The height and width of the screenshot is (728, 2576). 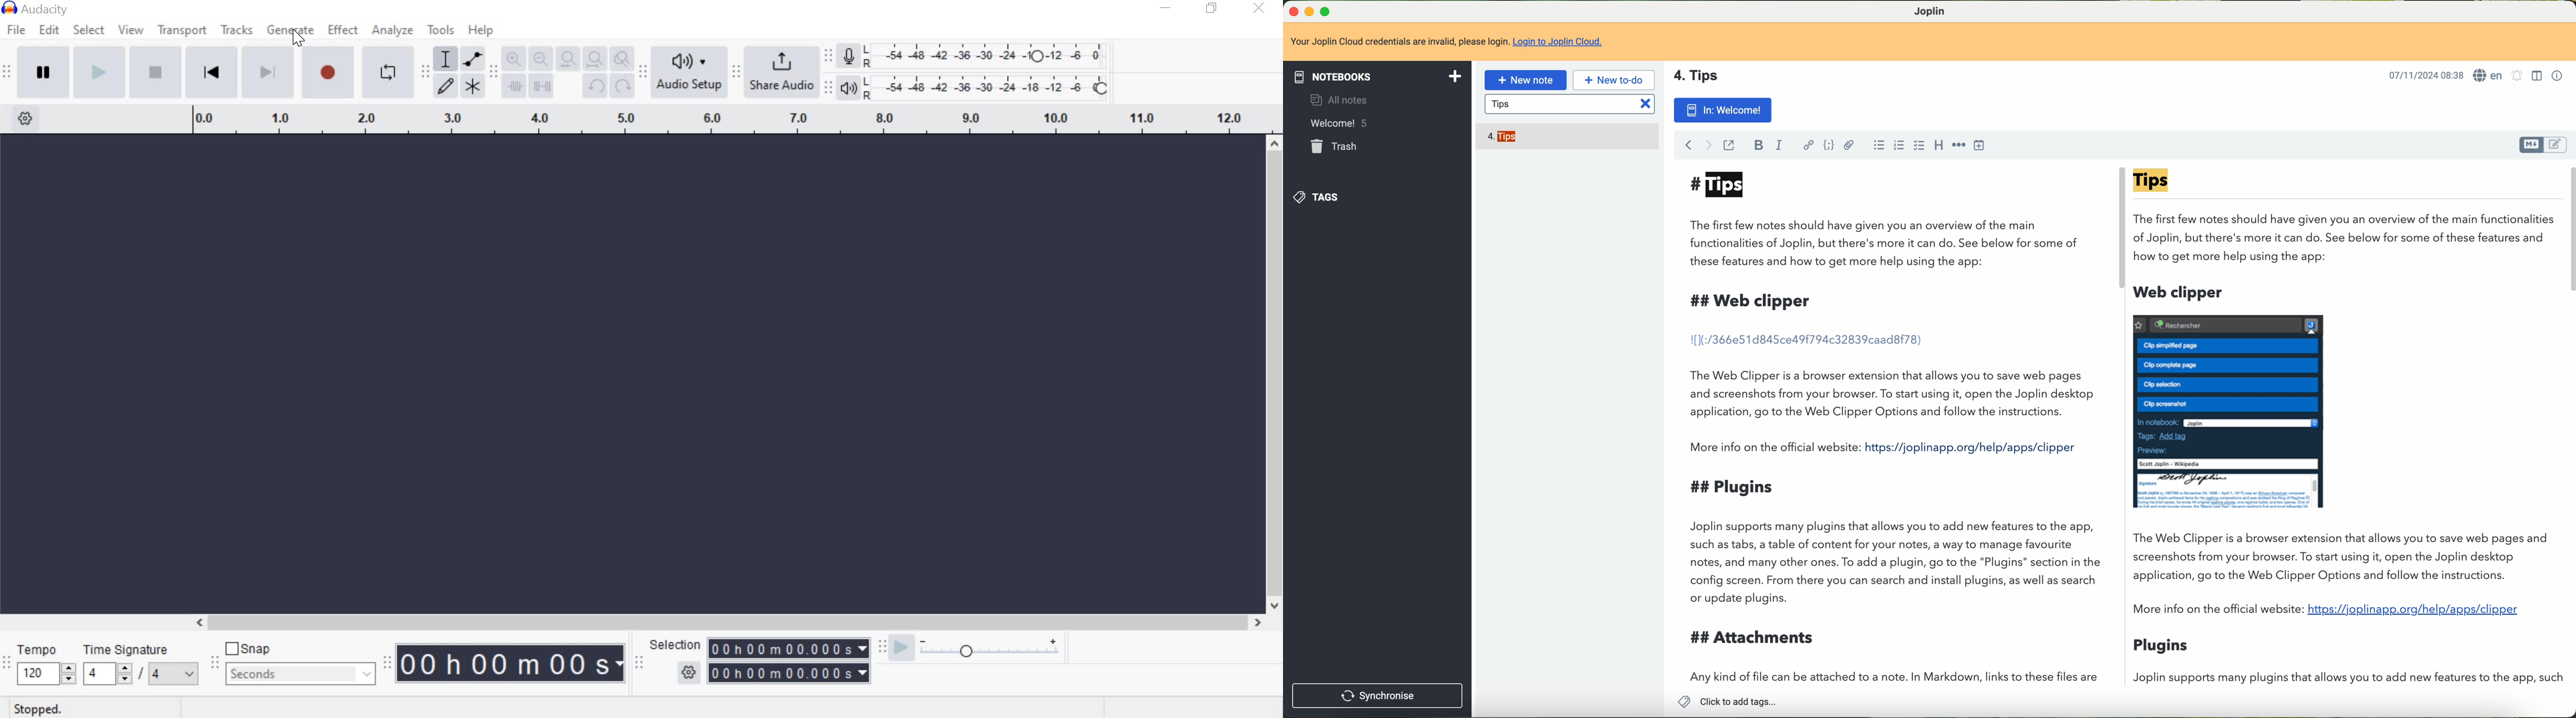 What do you see at coordinates (1504, 137) in the screenshot?
I see `tips note` at bounding box center [1504, 137].